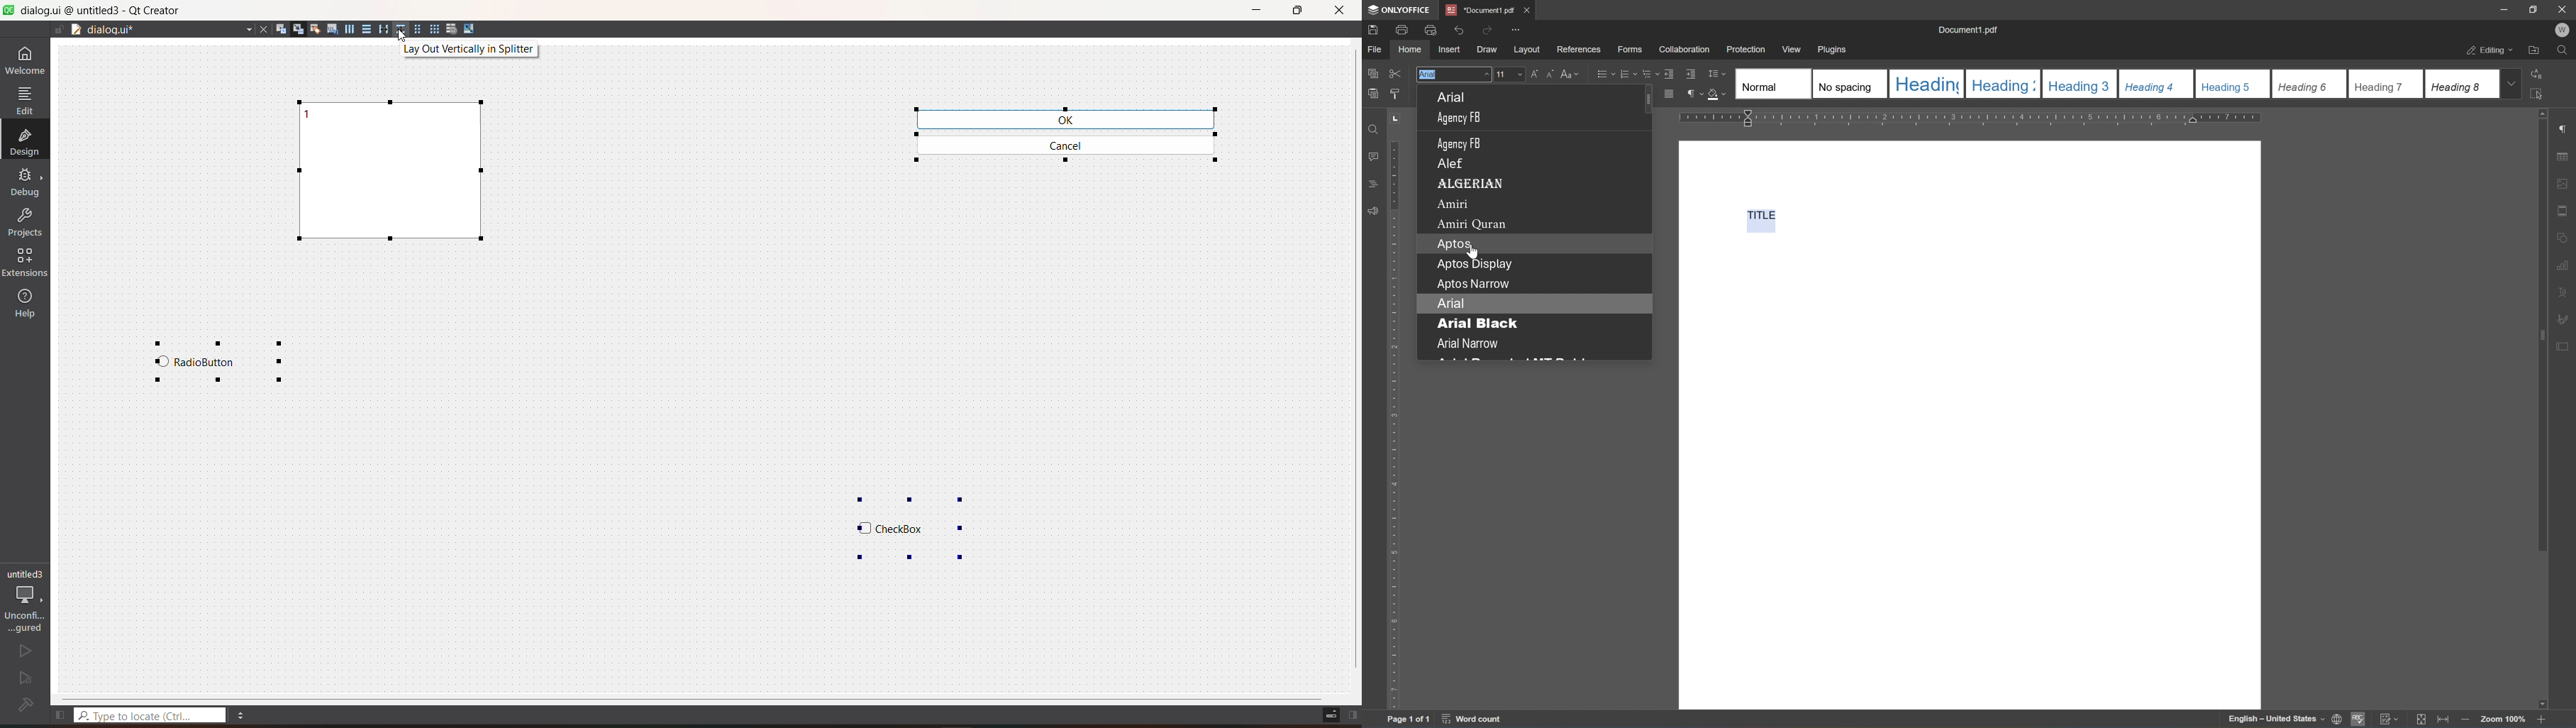 The image size is (2576, 728). I want to click on zoom out, so click(2465, 720).